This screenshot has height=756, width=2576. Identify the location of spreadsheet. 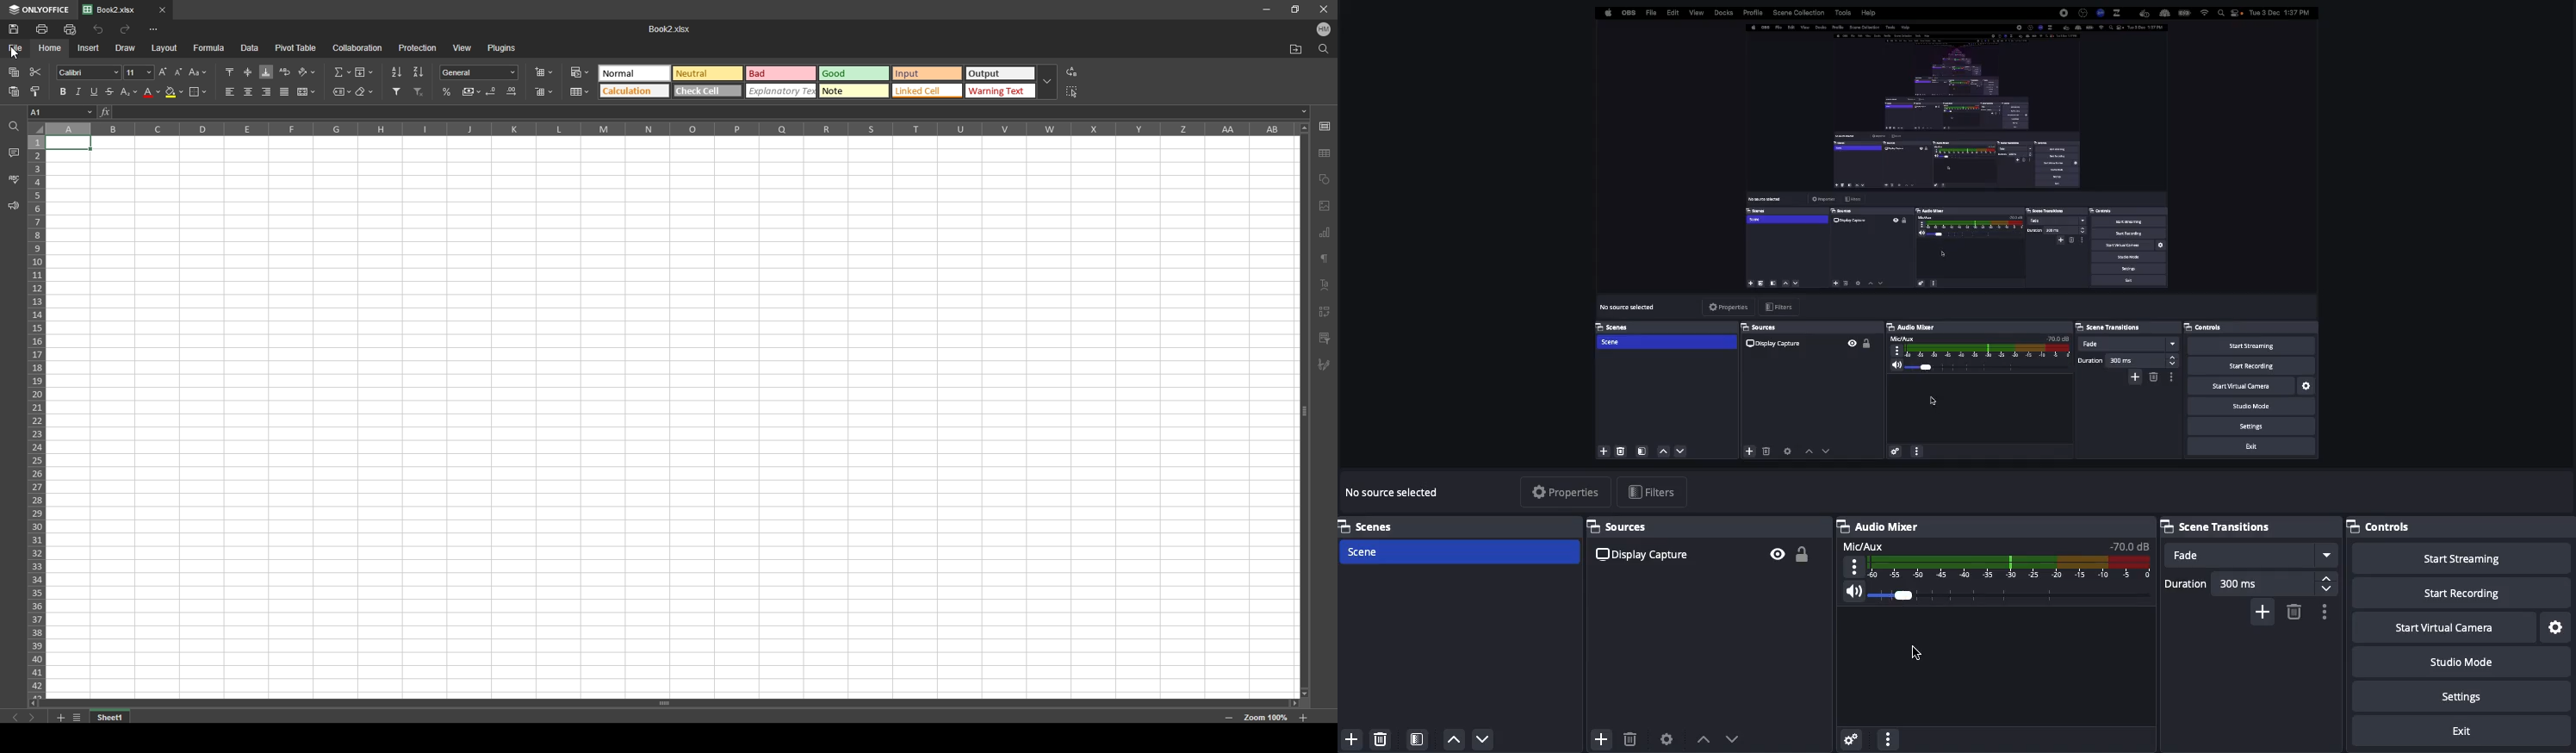
(670, 416).